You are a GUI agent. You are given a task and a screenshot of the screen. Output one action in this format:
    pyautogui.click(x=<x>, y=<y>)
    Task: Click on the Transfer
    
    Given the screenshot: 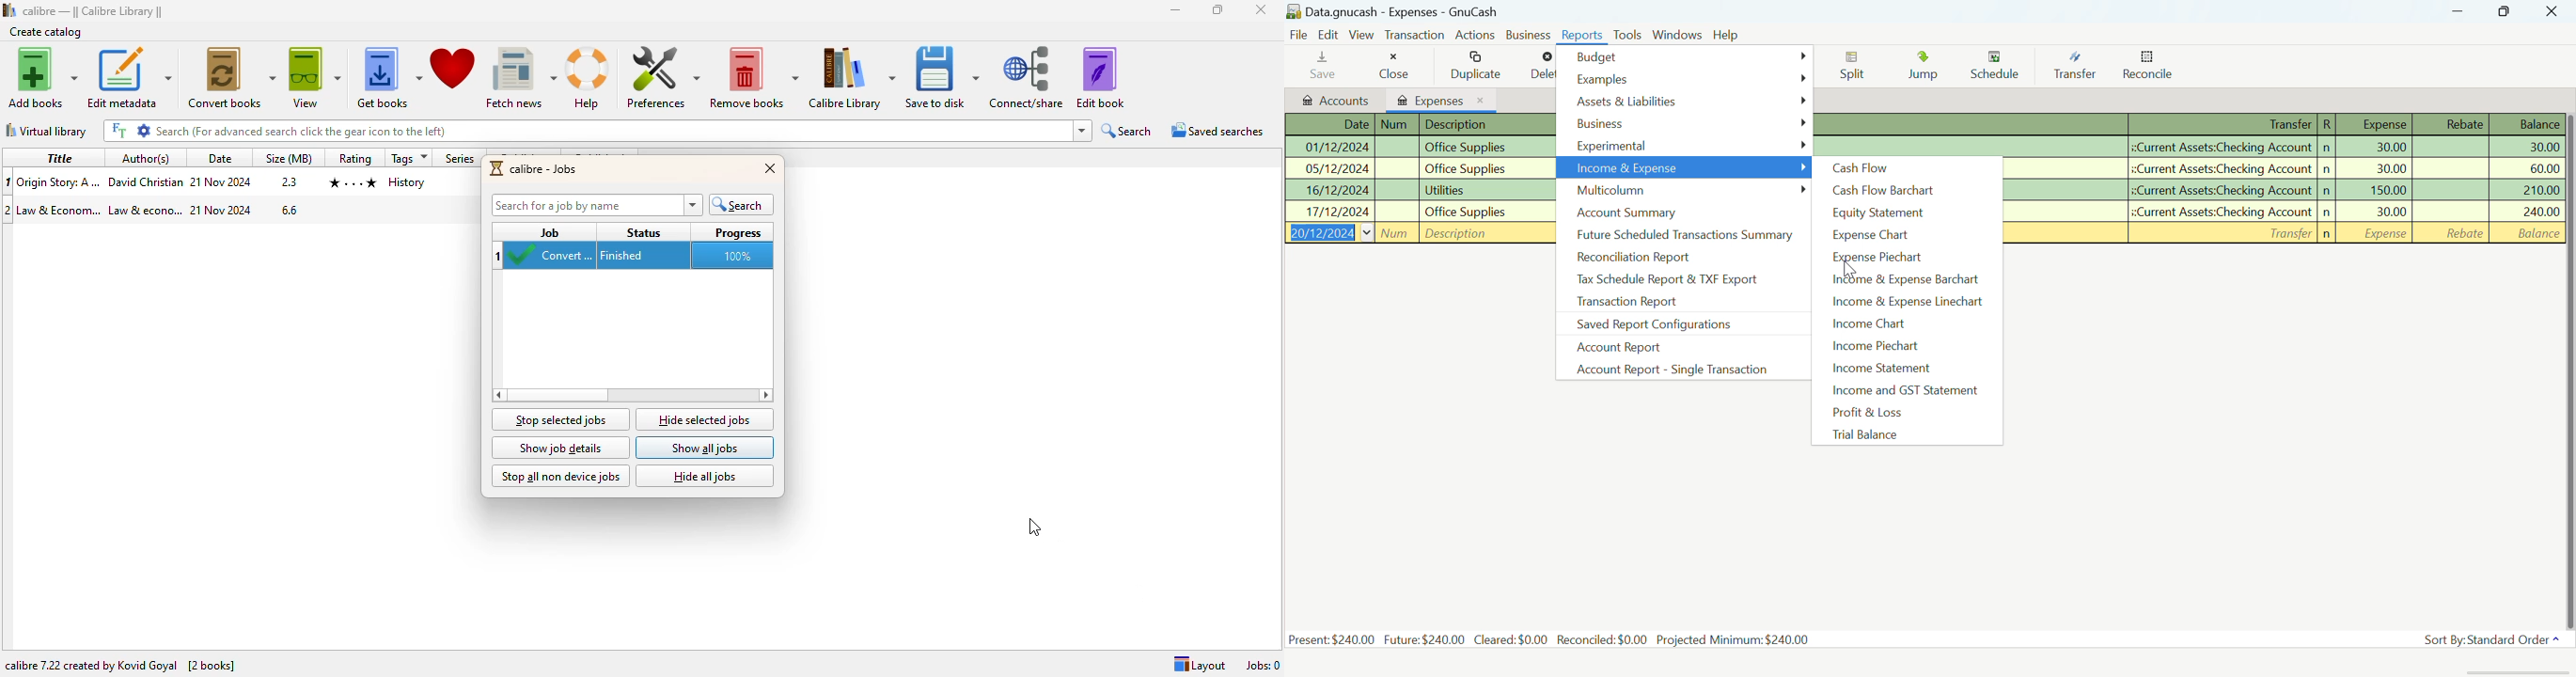 What is the action you would take?
    pyautogui.click(x=2074, y=66)
    